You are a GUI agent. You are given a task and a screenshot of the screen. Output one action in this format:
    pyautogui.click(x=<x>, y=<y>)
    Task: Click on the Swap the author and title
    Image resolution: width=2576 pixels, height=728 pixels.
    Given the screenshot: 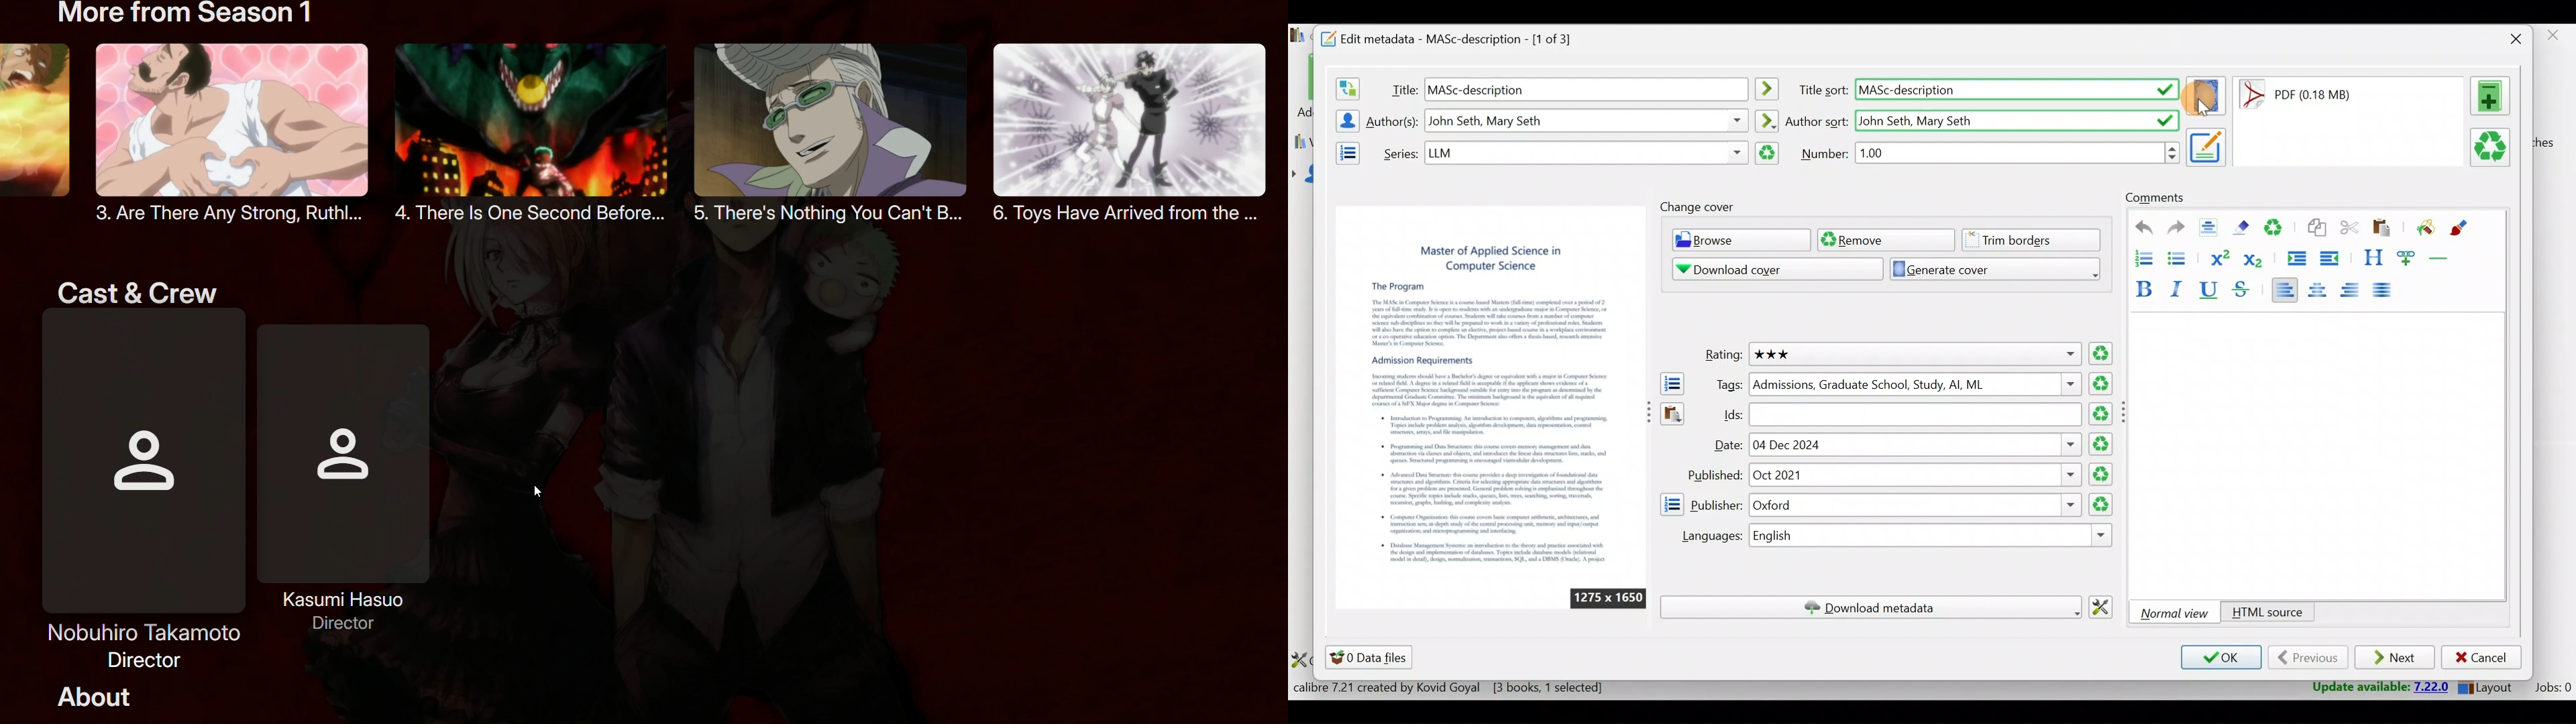 What is the action you would take?
    pyautogui.click(x=1346, y=86)
    